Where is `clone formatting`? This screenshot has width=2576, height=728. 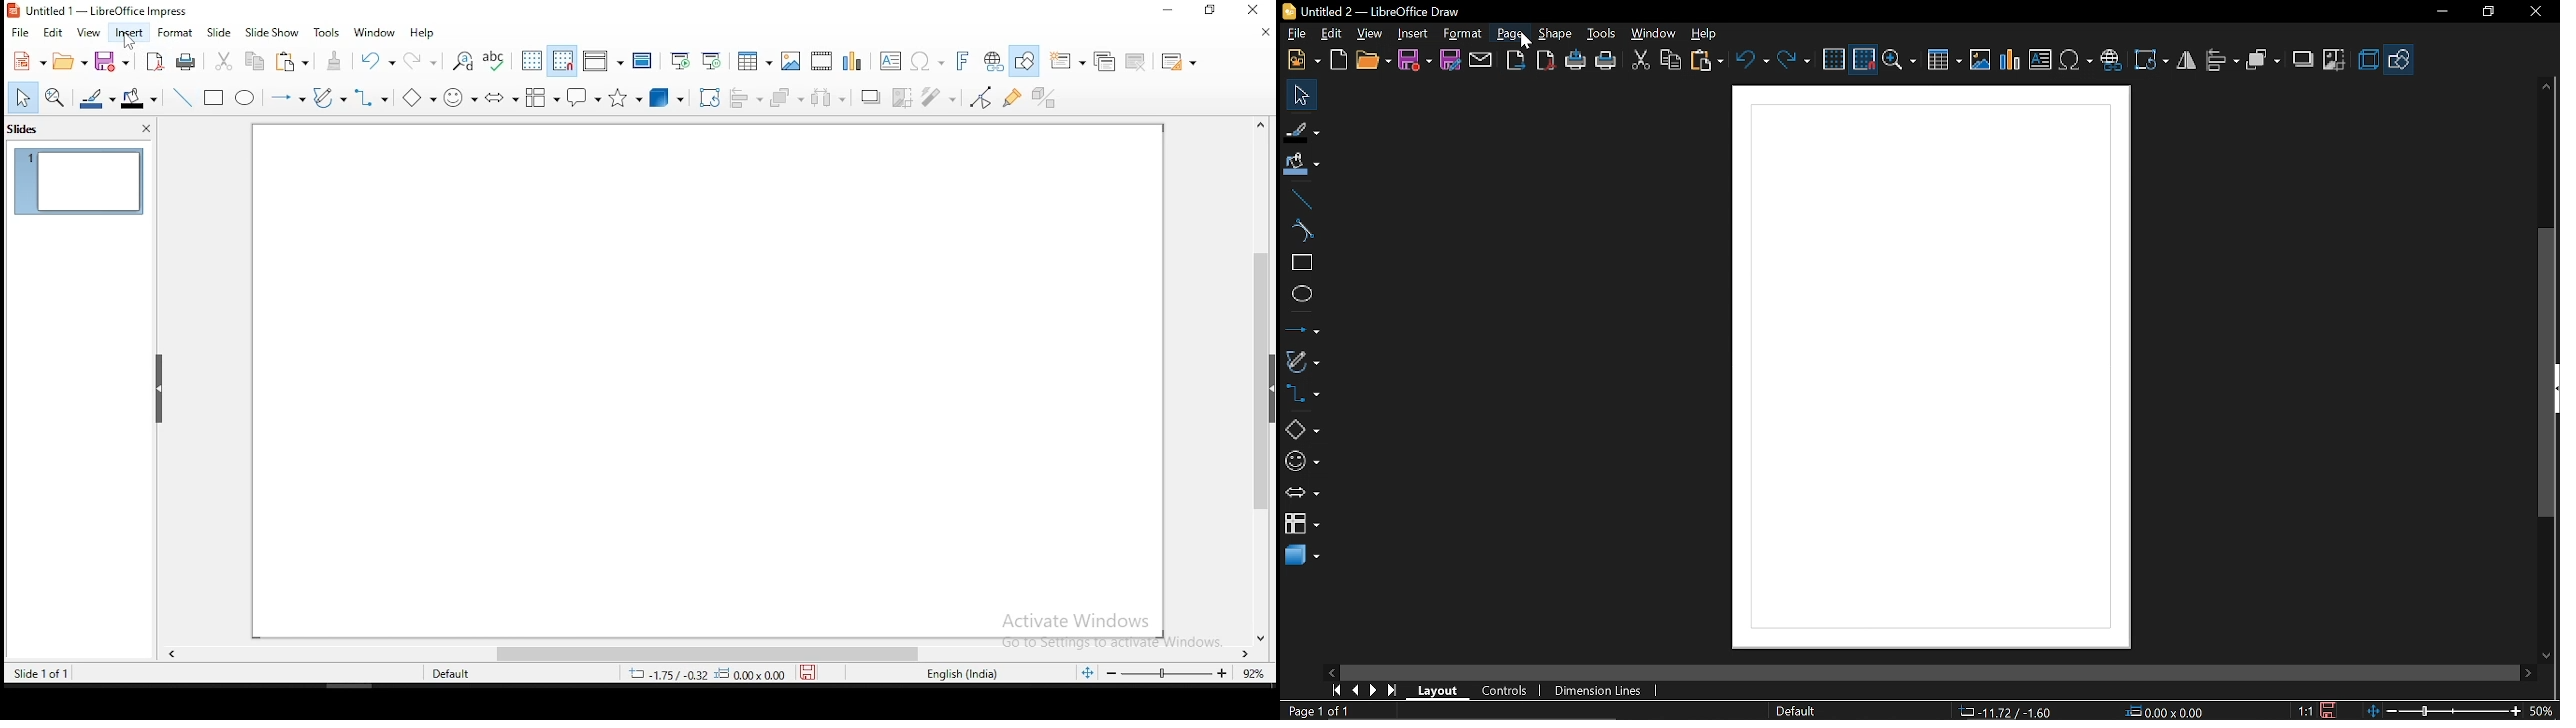
clone formatting is located at coordinates (335, 60).